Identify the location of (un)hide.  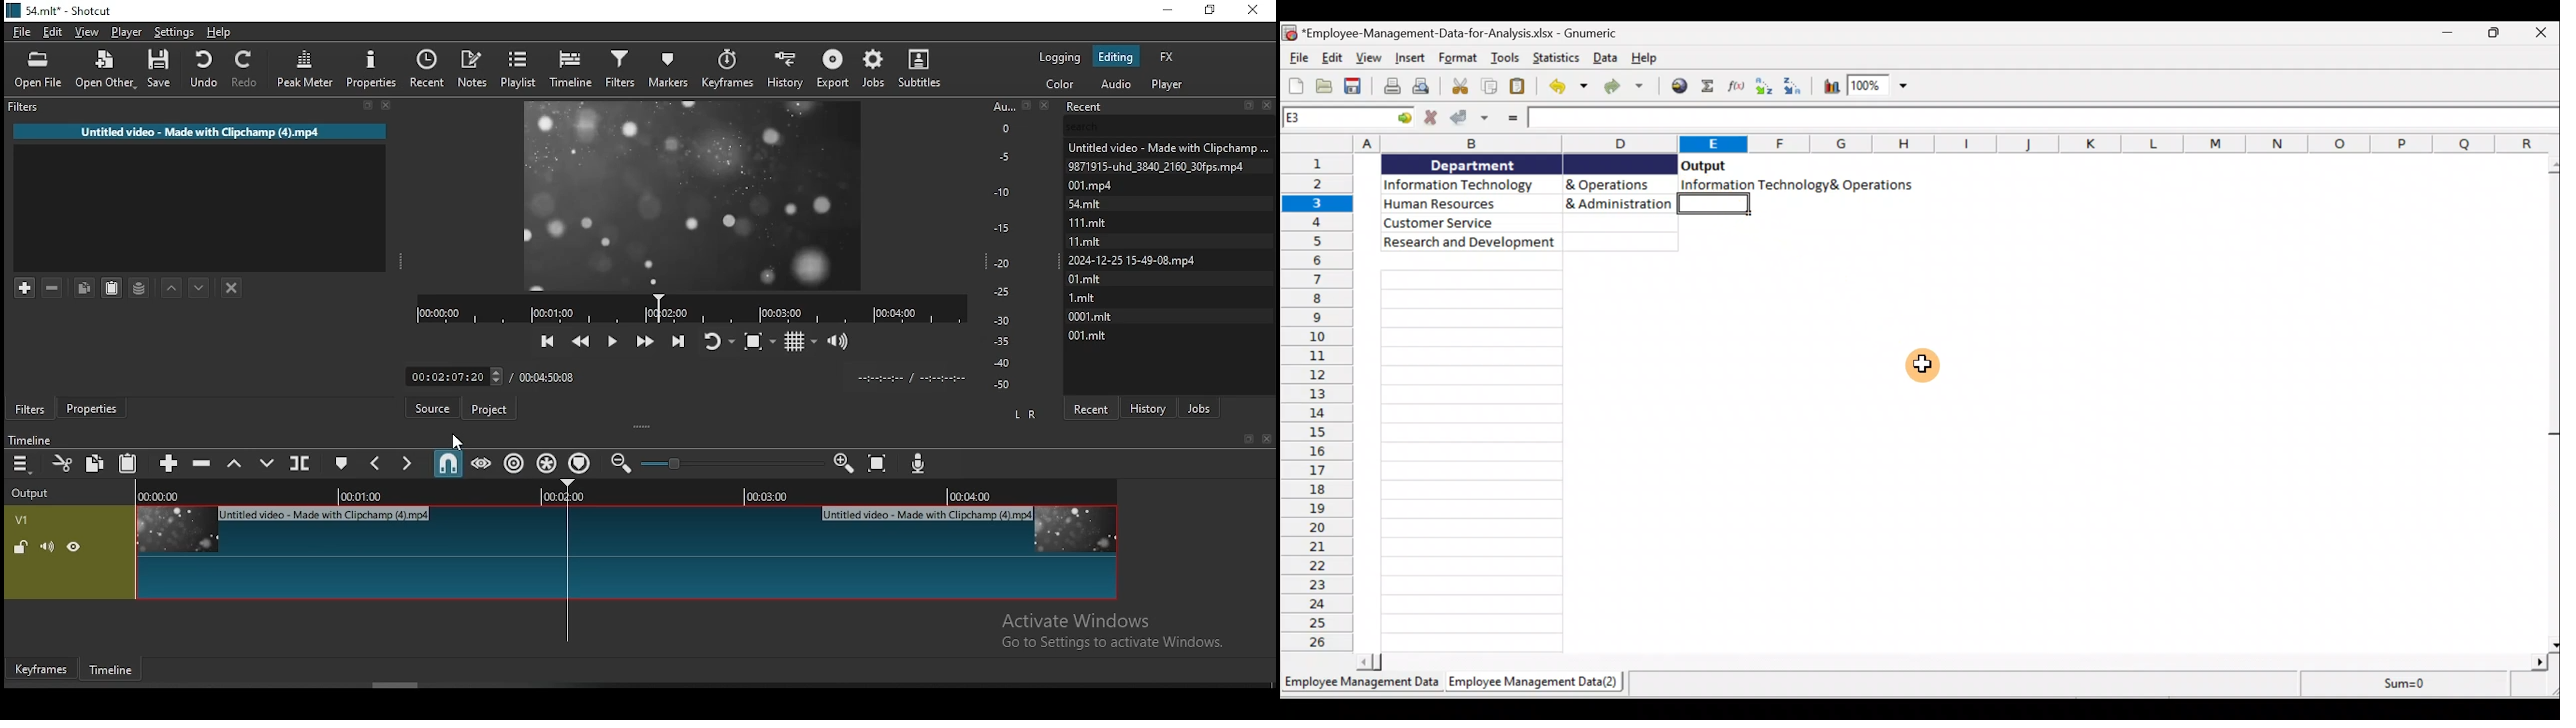
(75, 546).